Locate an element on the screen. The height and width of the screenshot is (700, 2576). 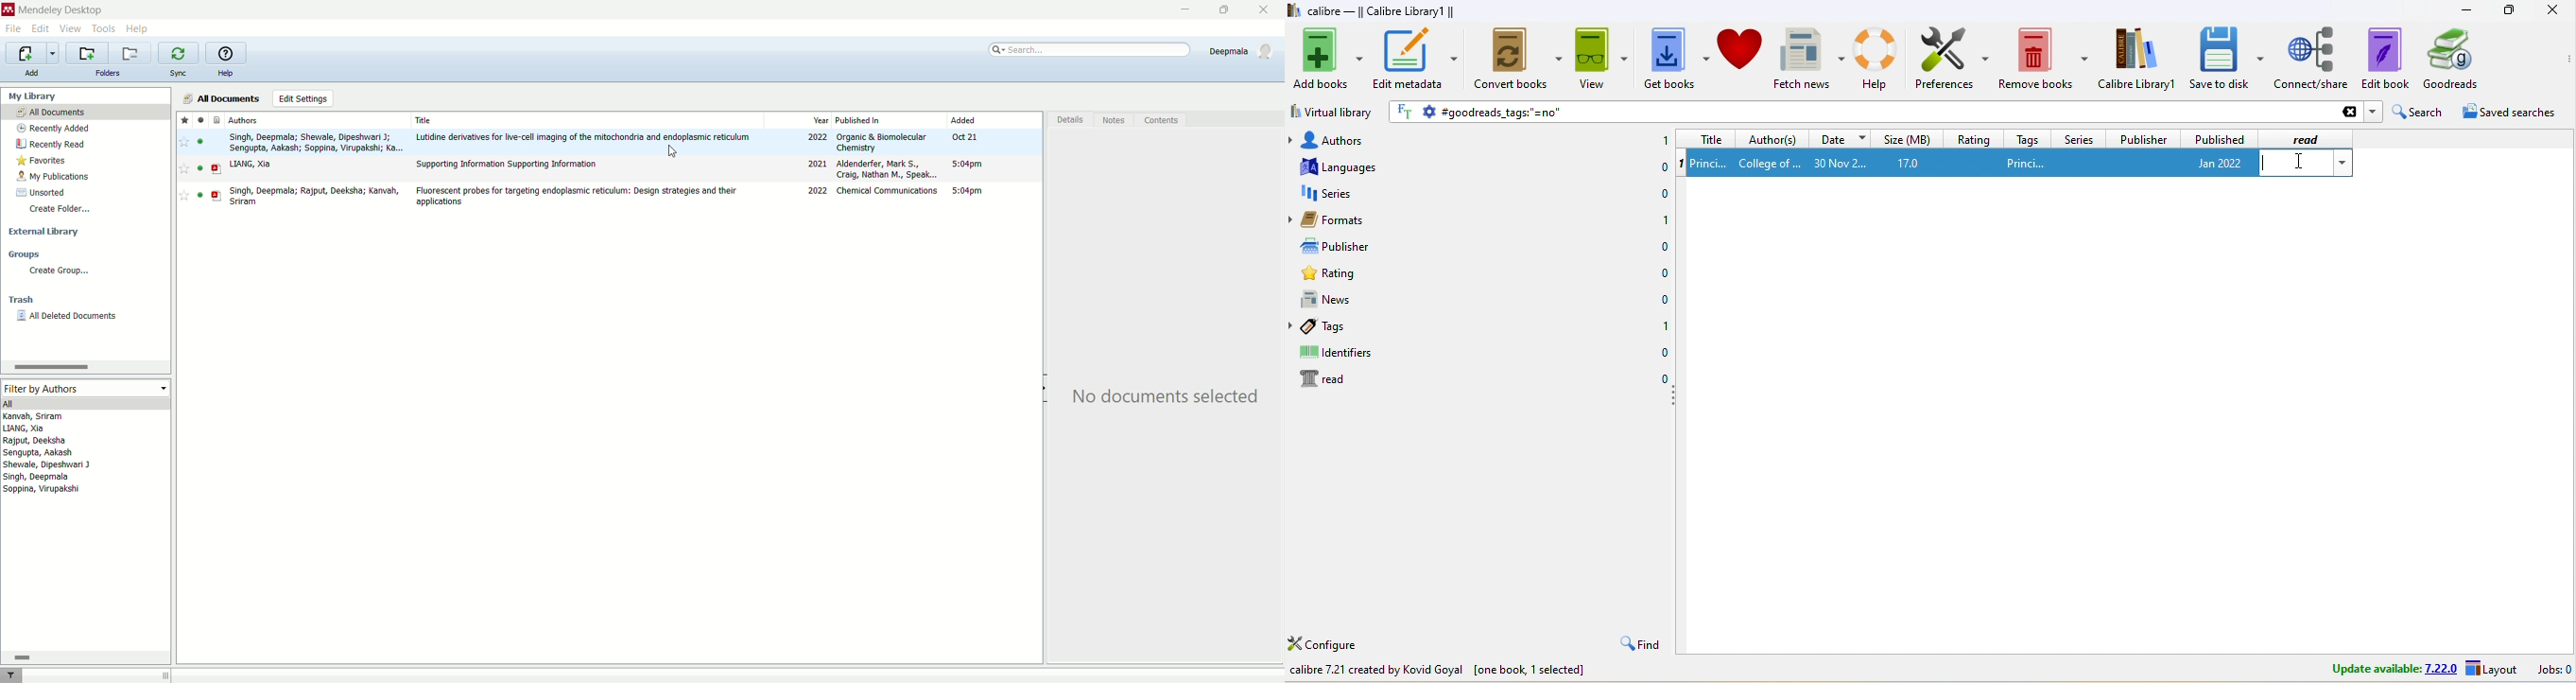
cursor is located at coordinates (2299, 161).